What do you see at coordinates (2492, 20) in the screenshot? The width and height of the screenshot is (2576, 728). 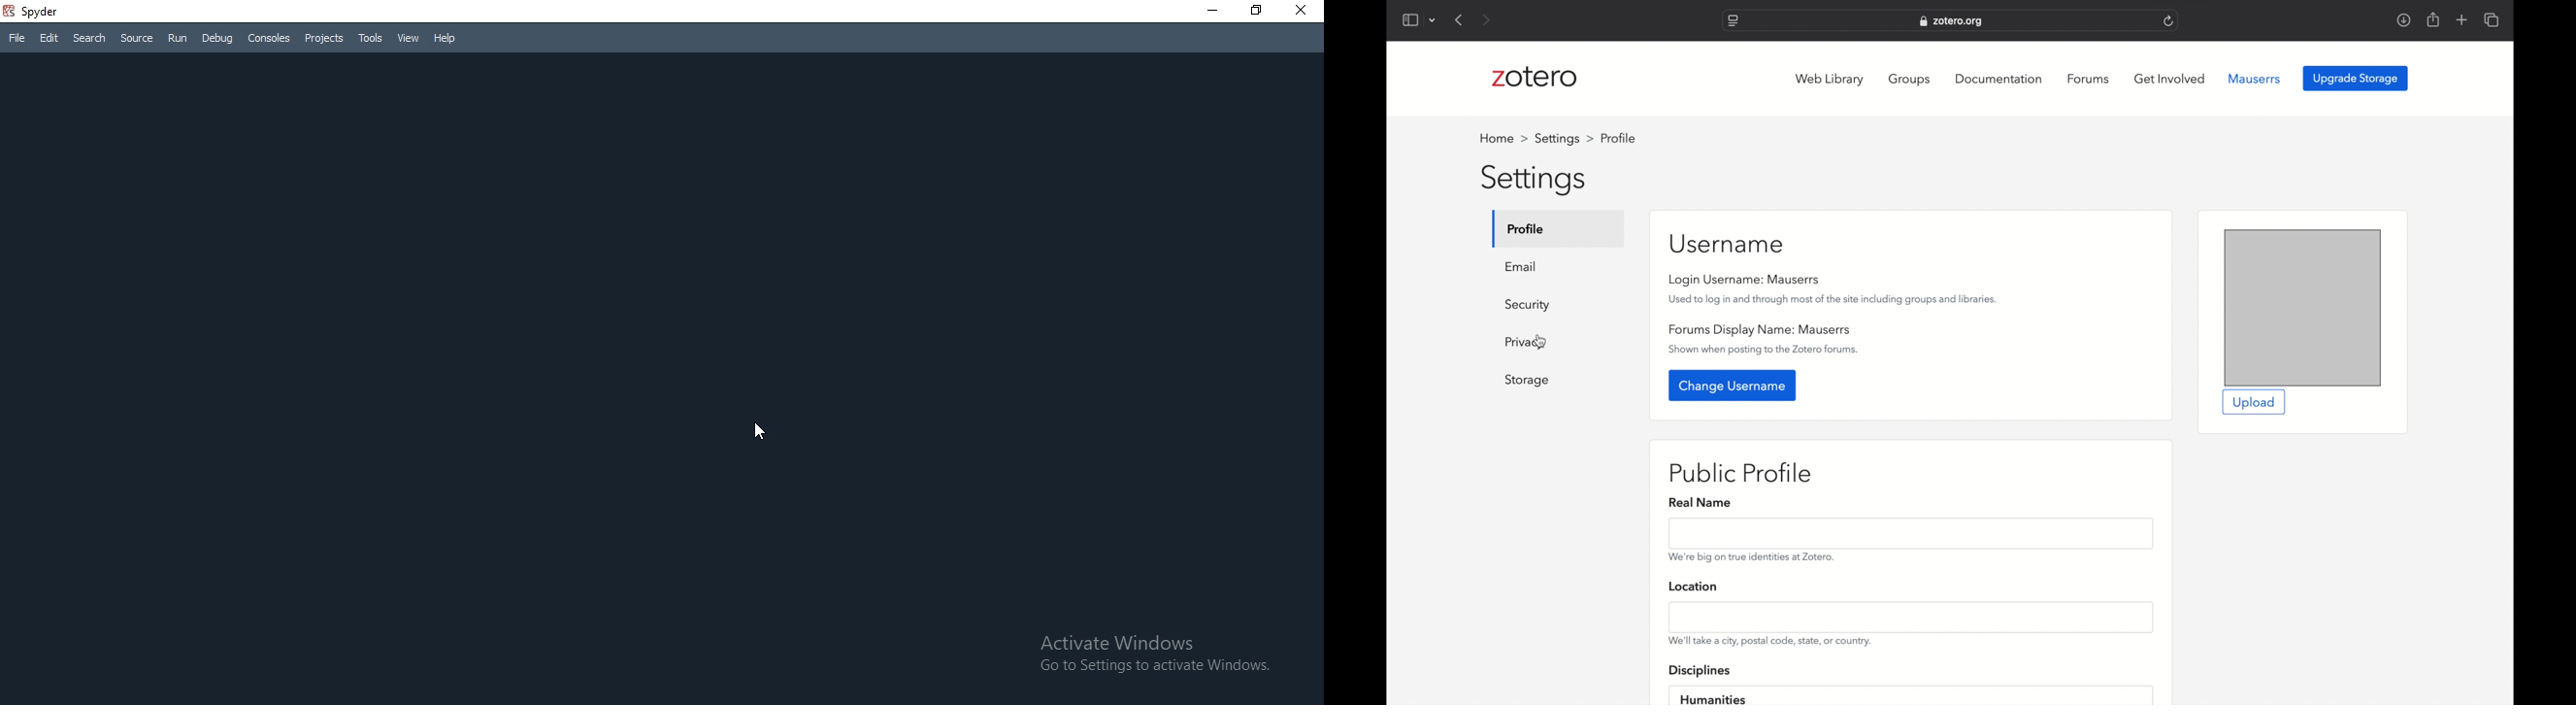 I see `show tab overview` at bounding box center [2492, 20].